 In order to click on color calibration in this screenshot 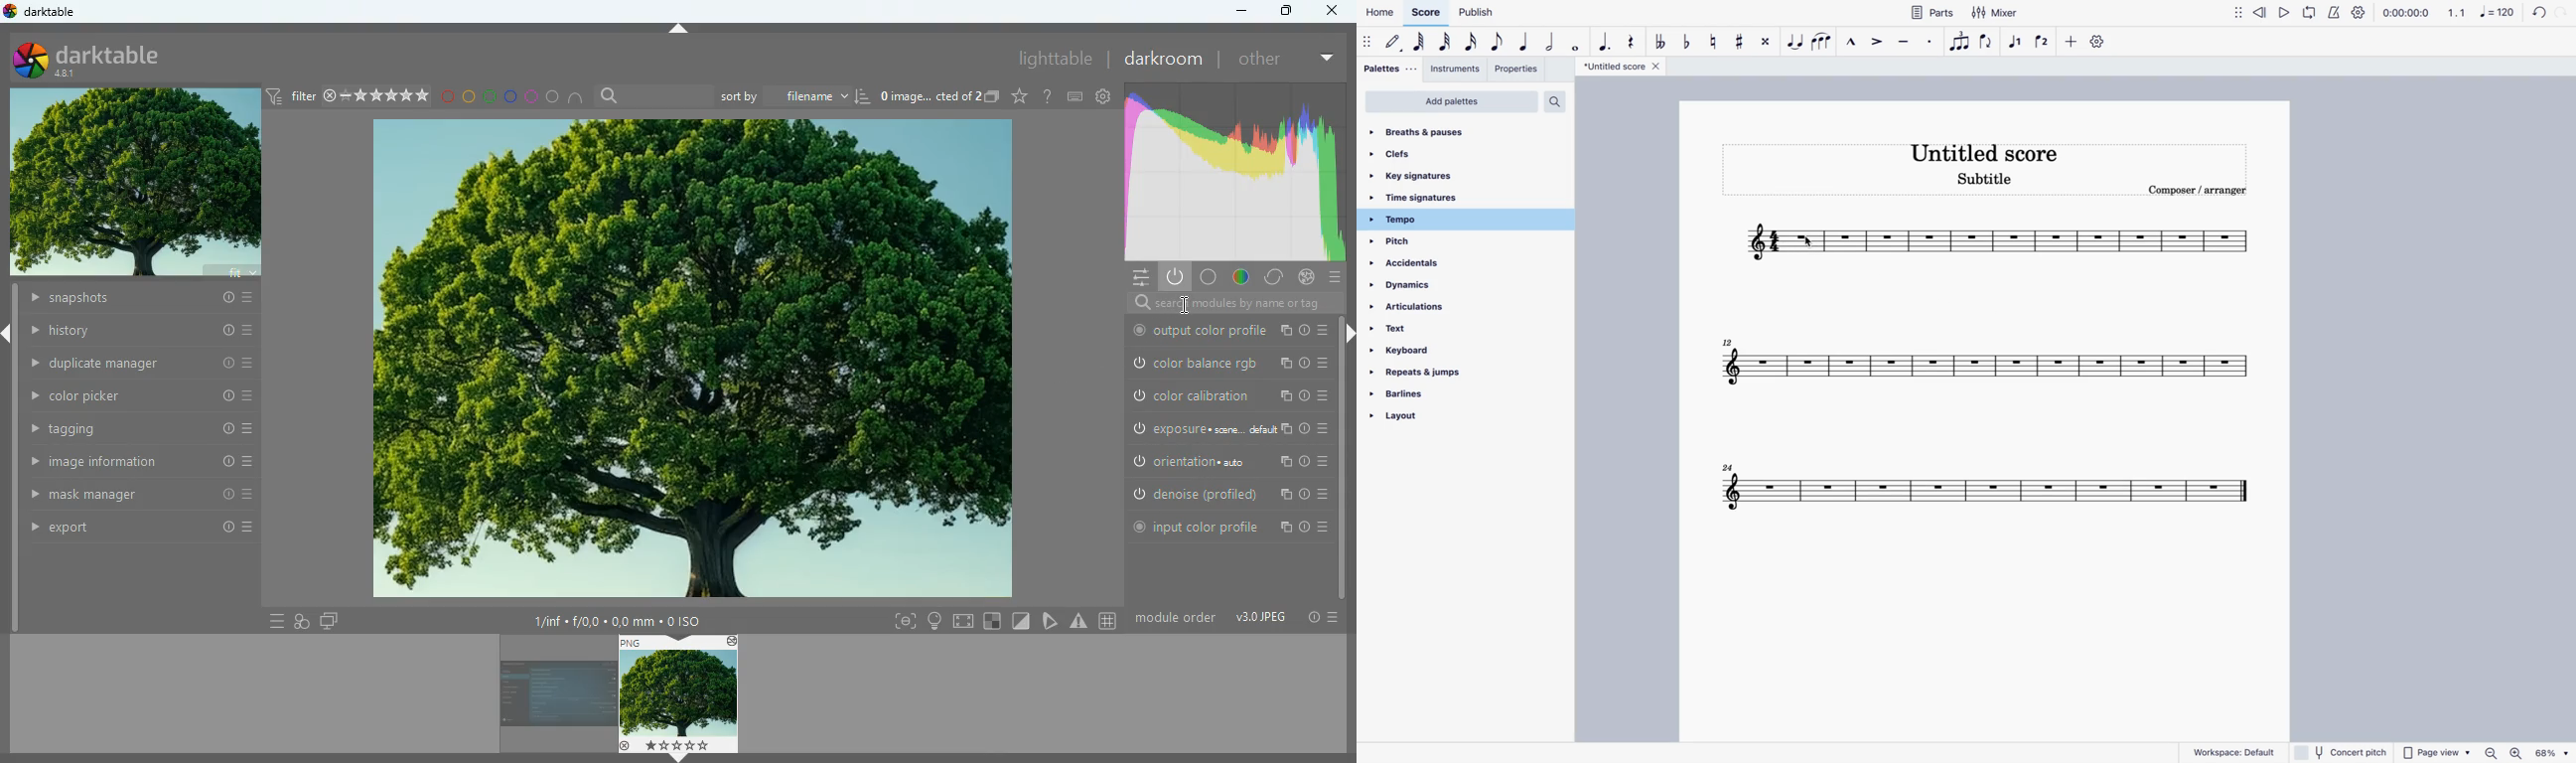, I will do `click(1226, 394)`.